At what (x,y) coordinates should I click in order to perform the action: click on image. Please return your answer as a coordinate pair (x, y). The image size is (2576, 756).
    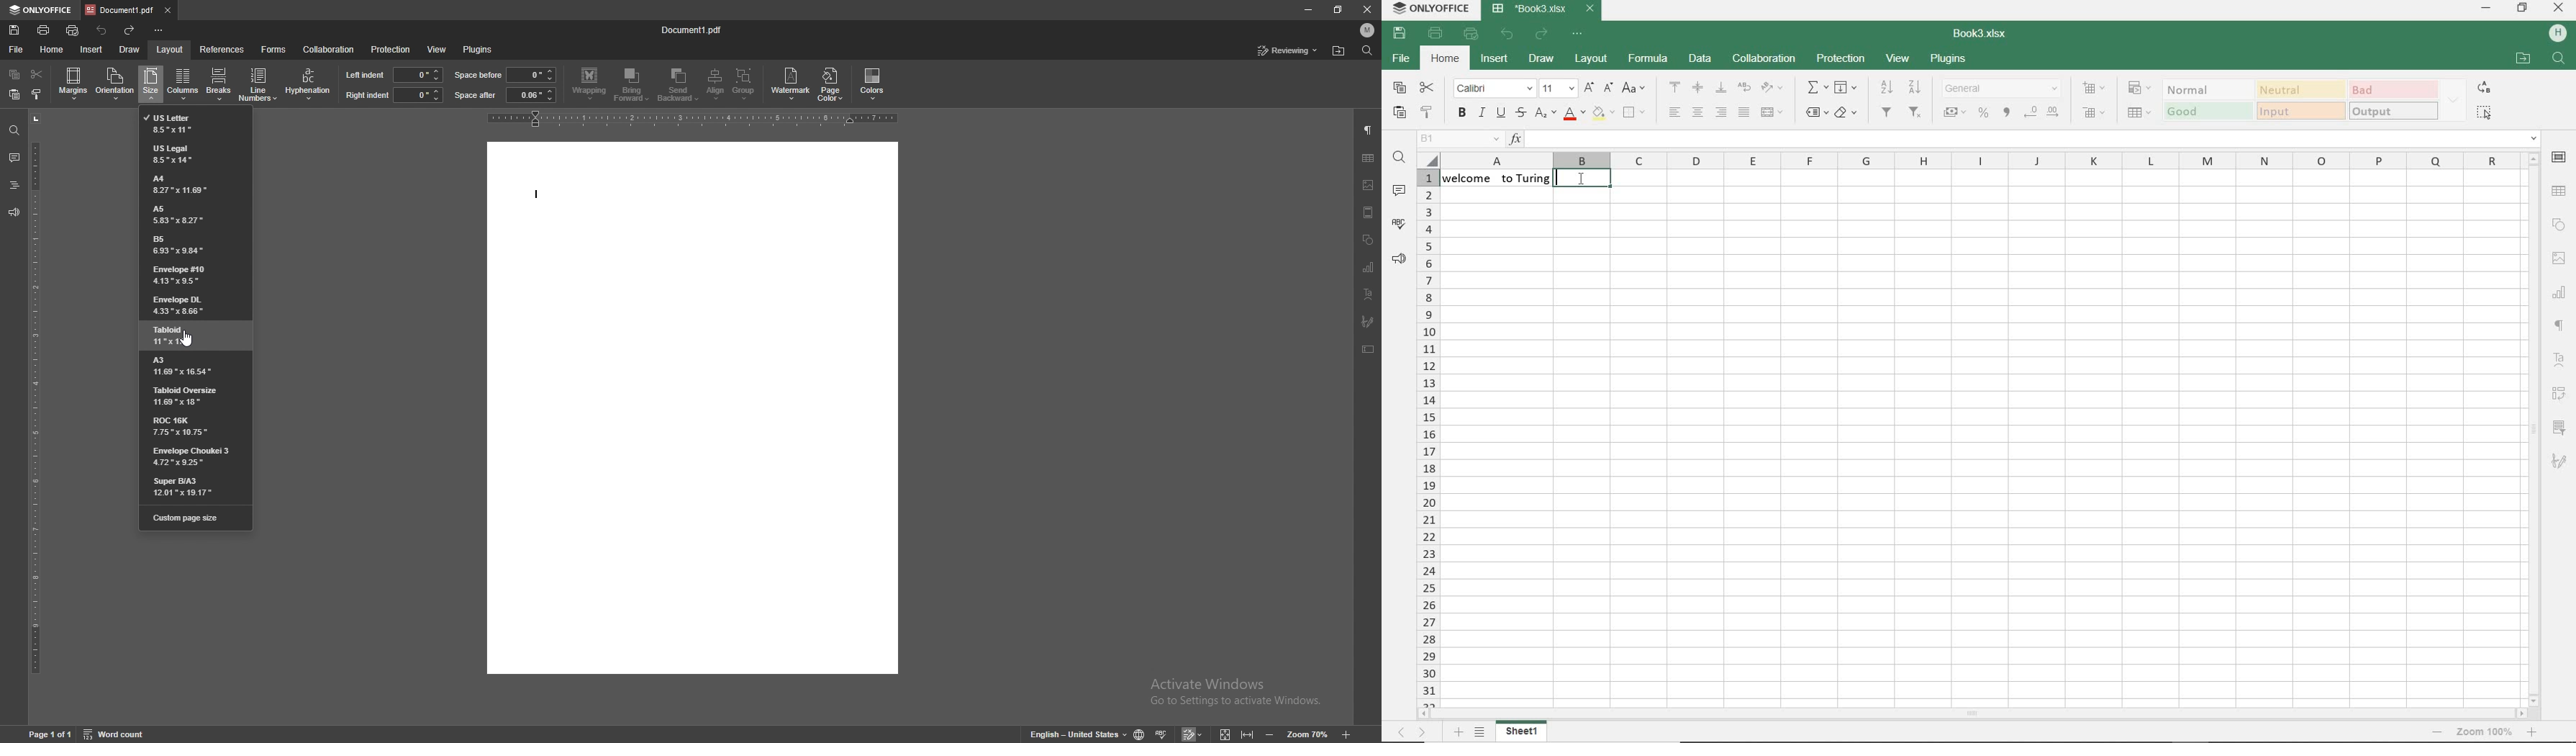
    Looking at the image, I should click on (2560, 260).